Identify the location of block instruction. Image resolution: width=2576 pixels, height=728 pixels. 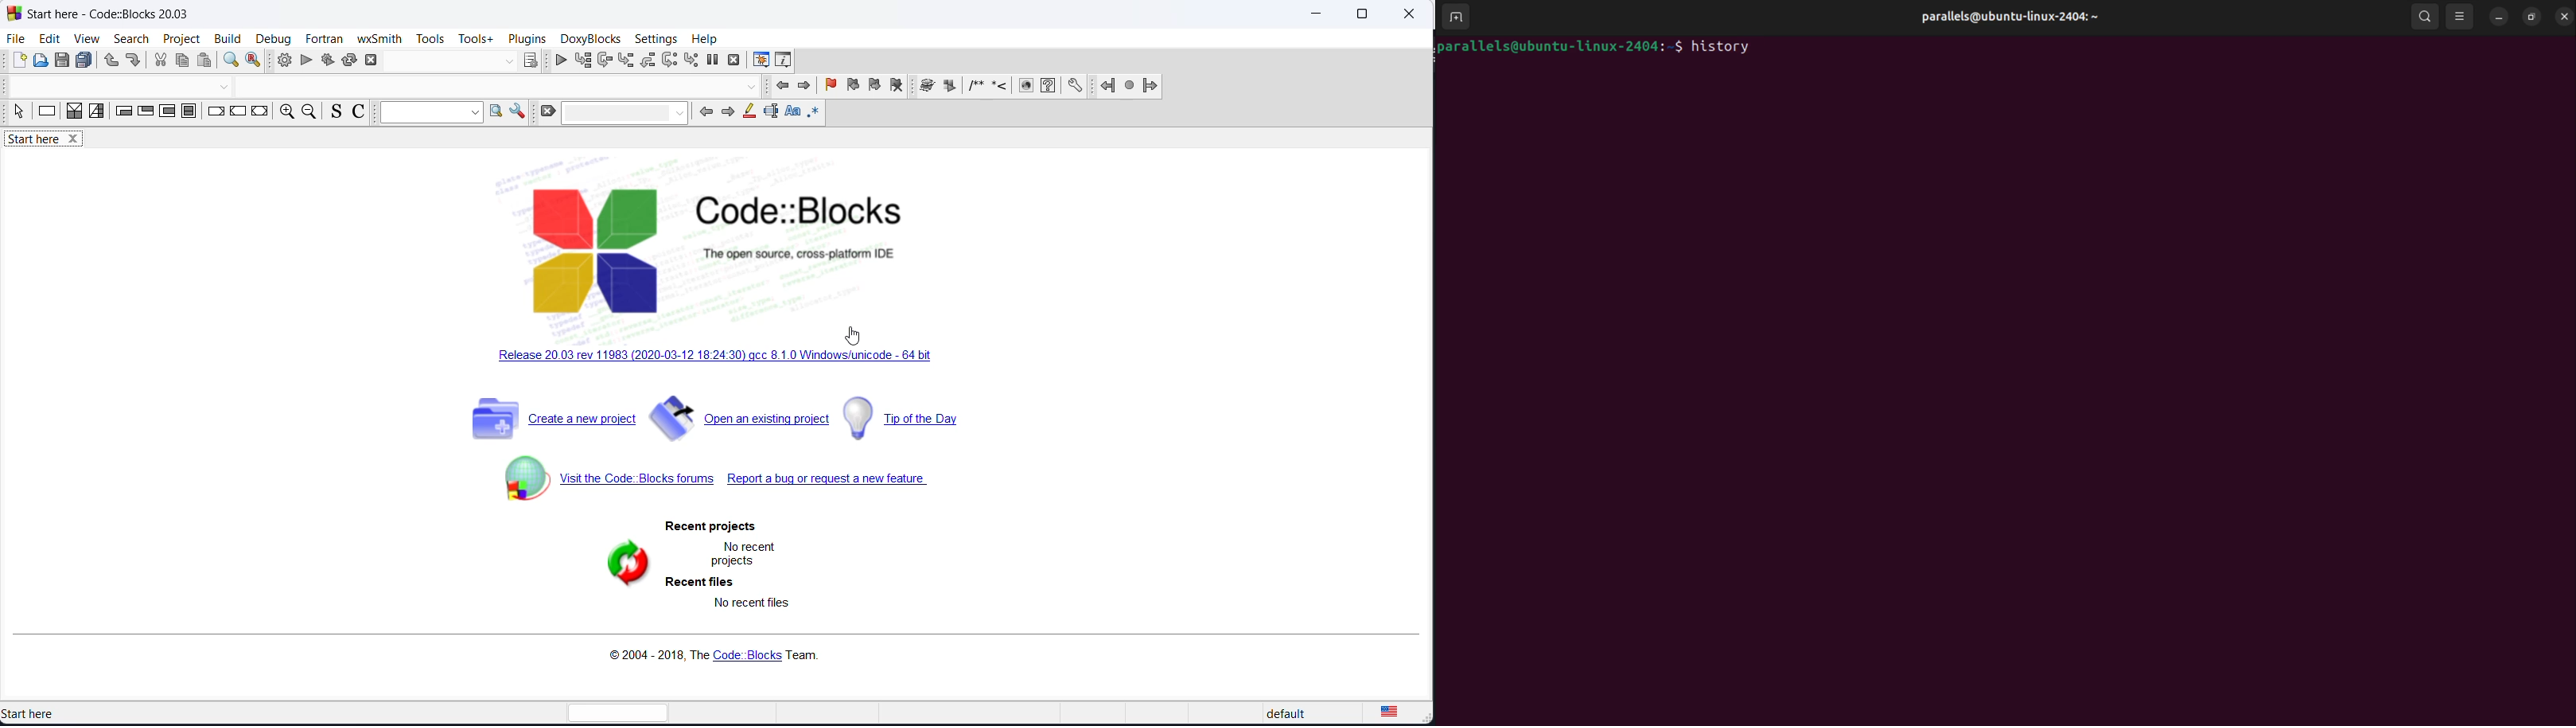
(188, 112).